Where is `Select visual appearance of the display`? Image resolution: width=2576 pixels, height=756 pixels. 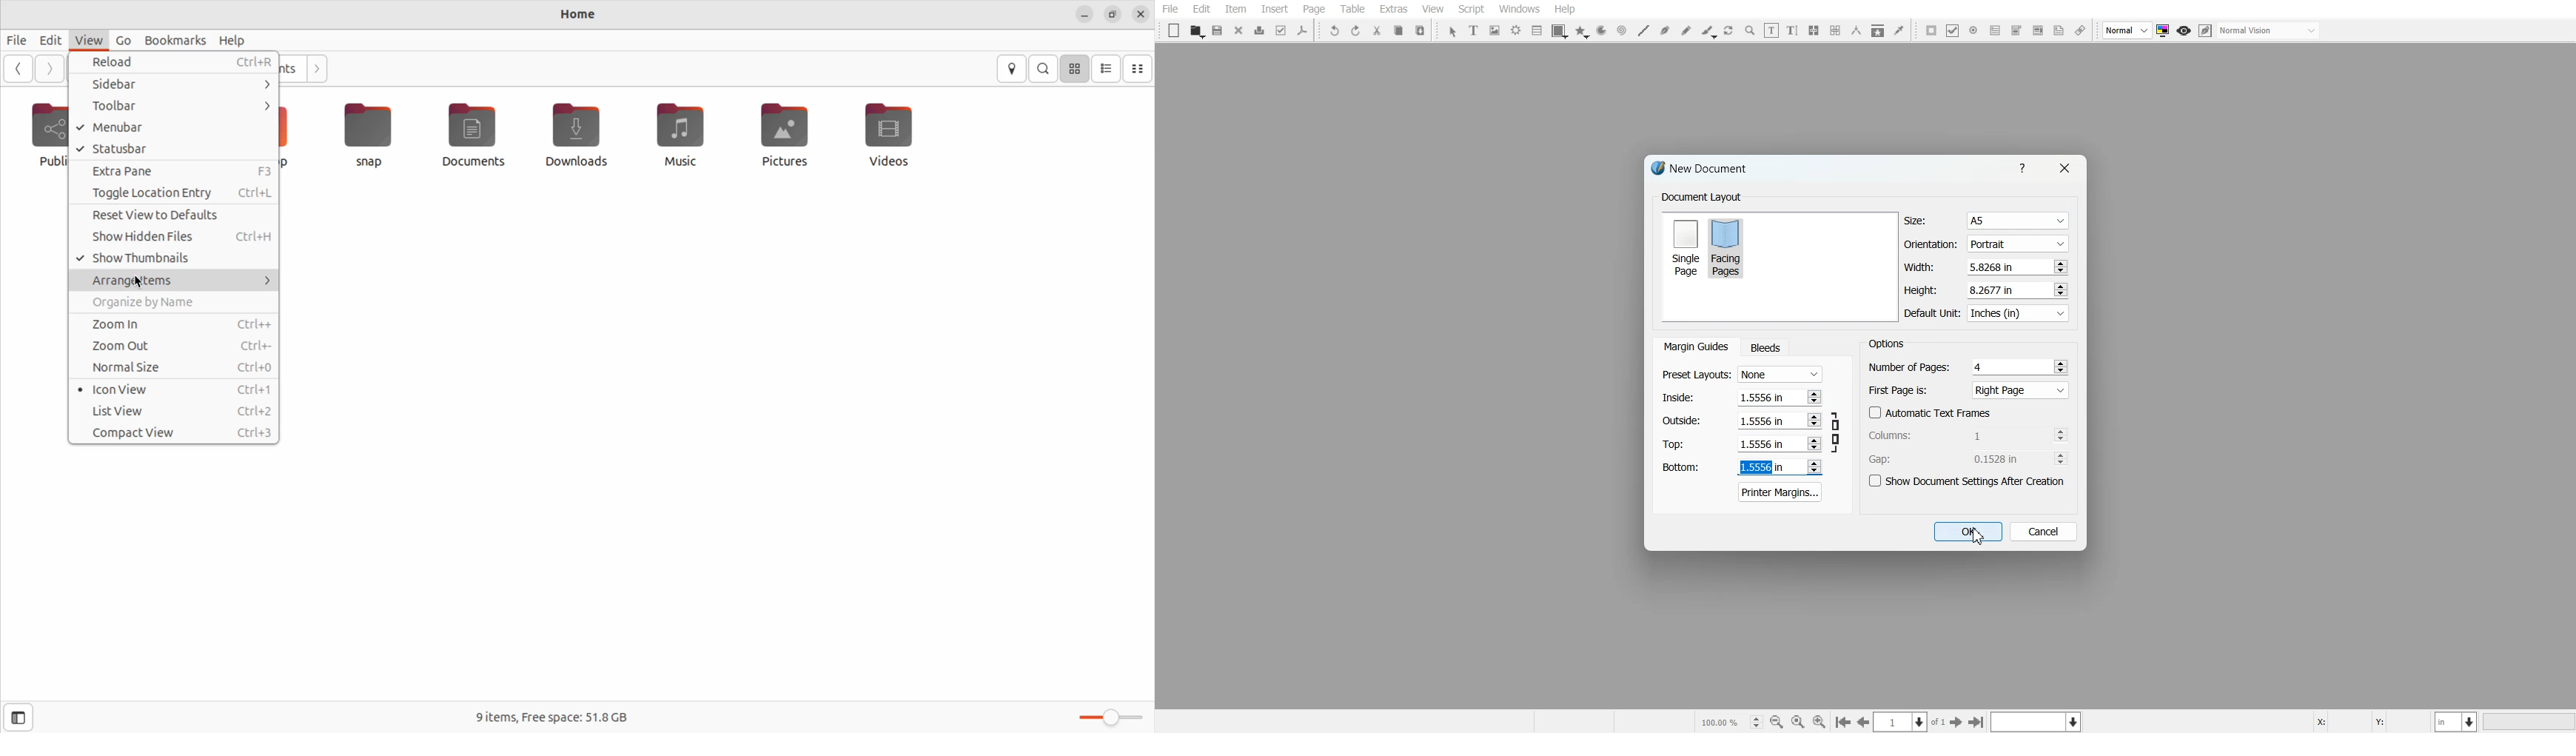
Select visual appearance of the display is located at coordinates (2270, 31).